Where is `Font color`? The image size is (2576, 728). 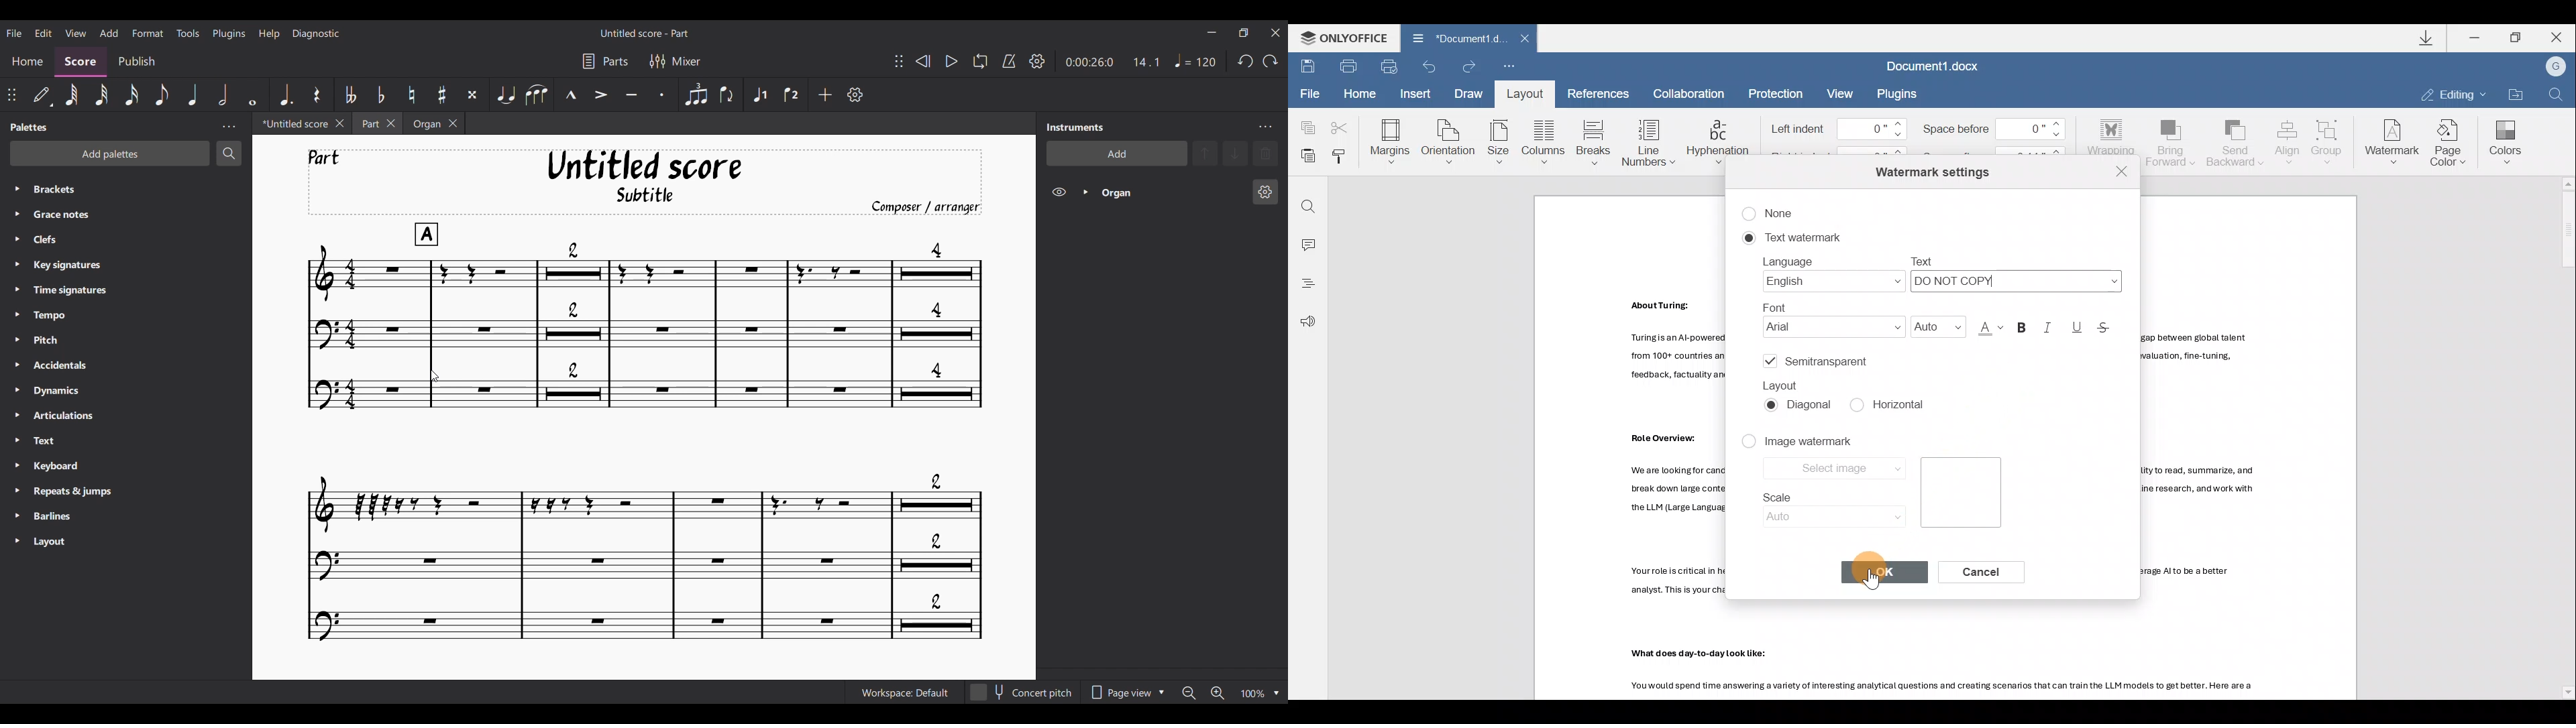 Font color is located at coordinates (1987, 326).